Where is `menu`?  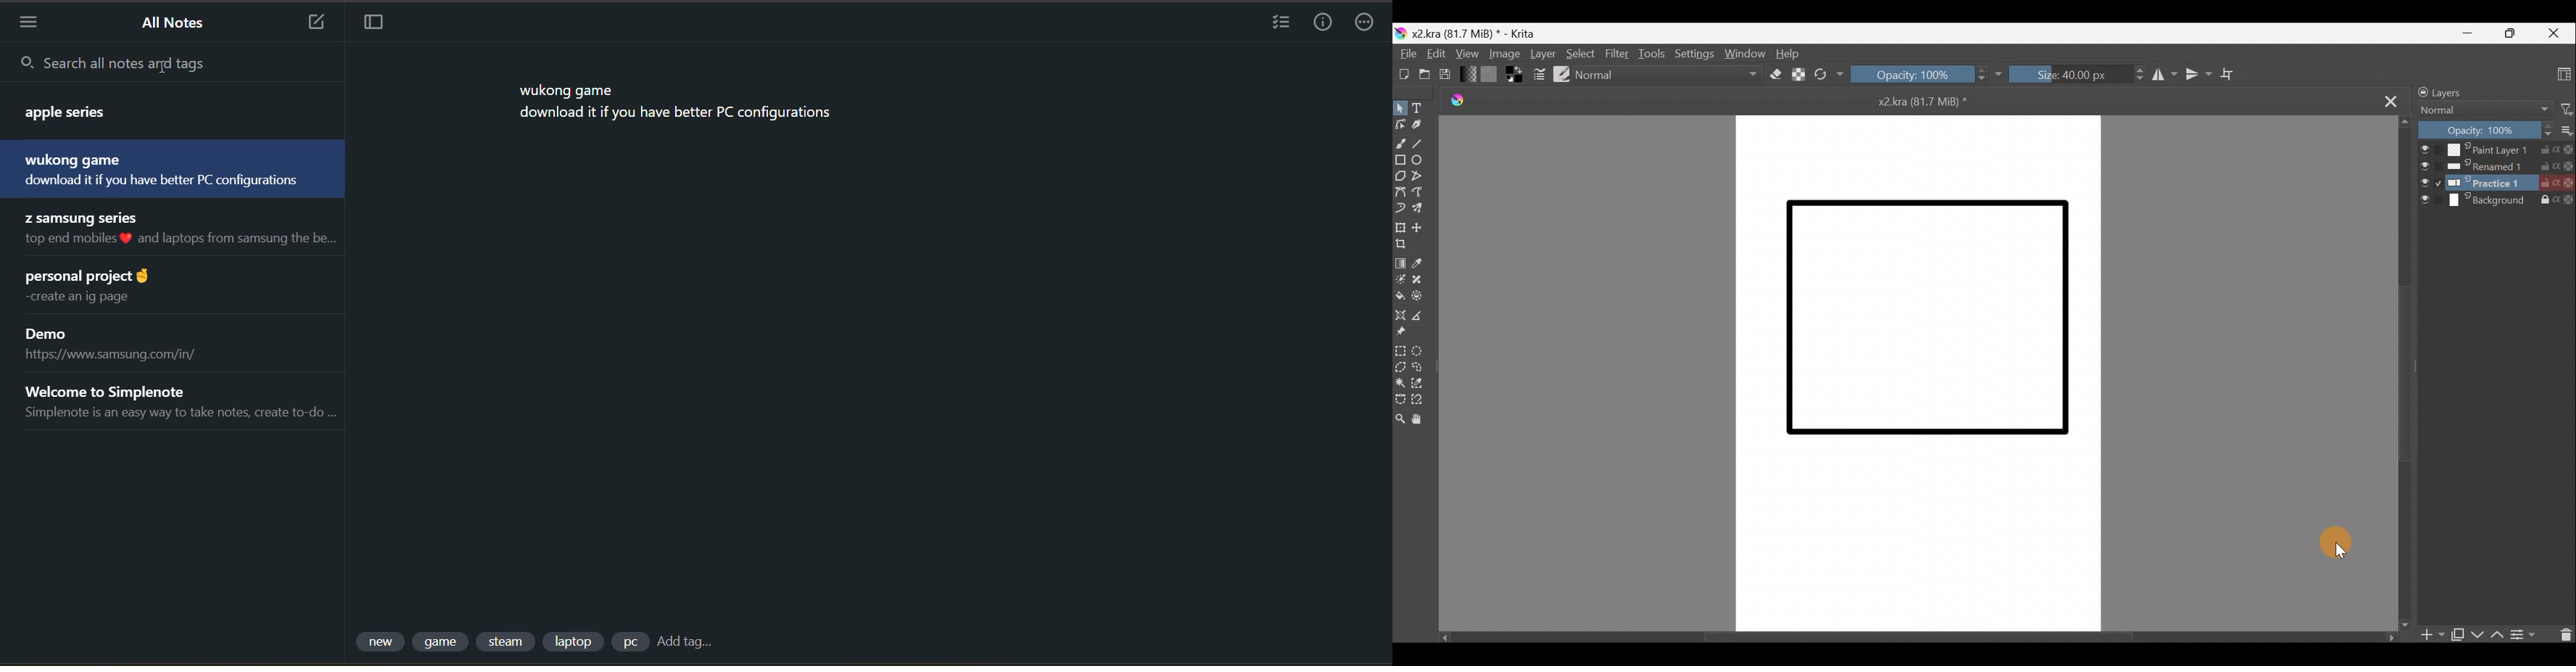
menu is located at coordinates (25, 22).